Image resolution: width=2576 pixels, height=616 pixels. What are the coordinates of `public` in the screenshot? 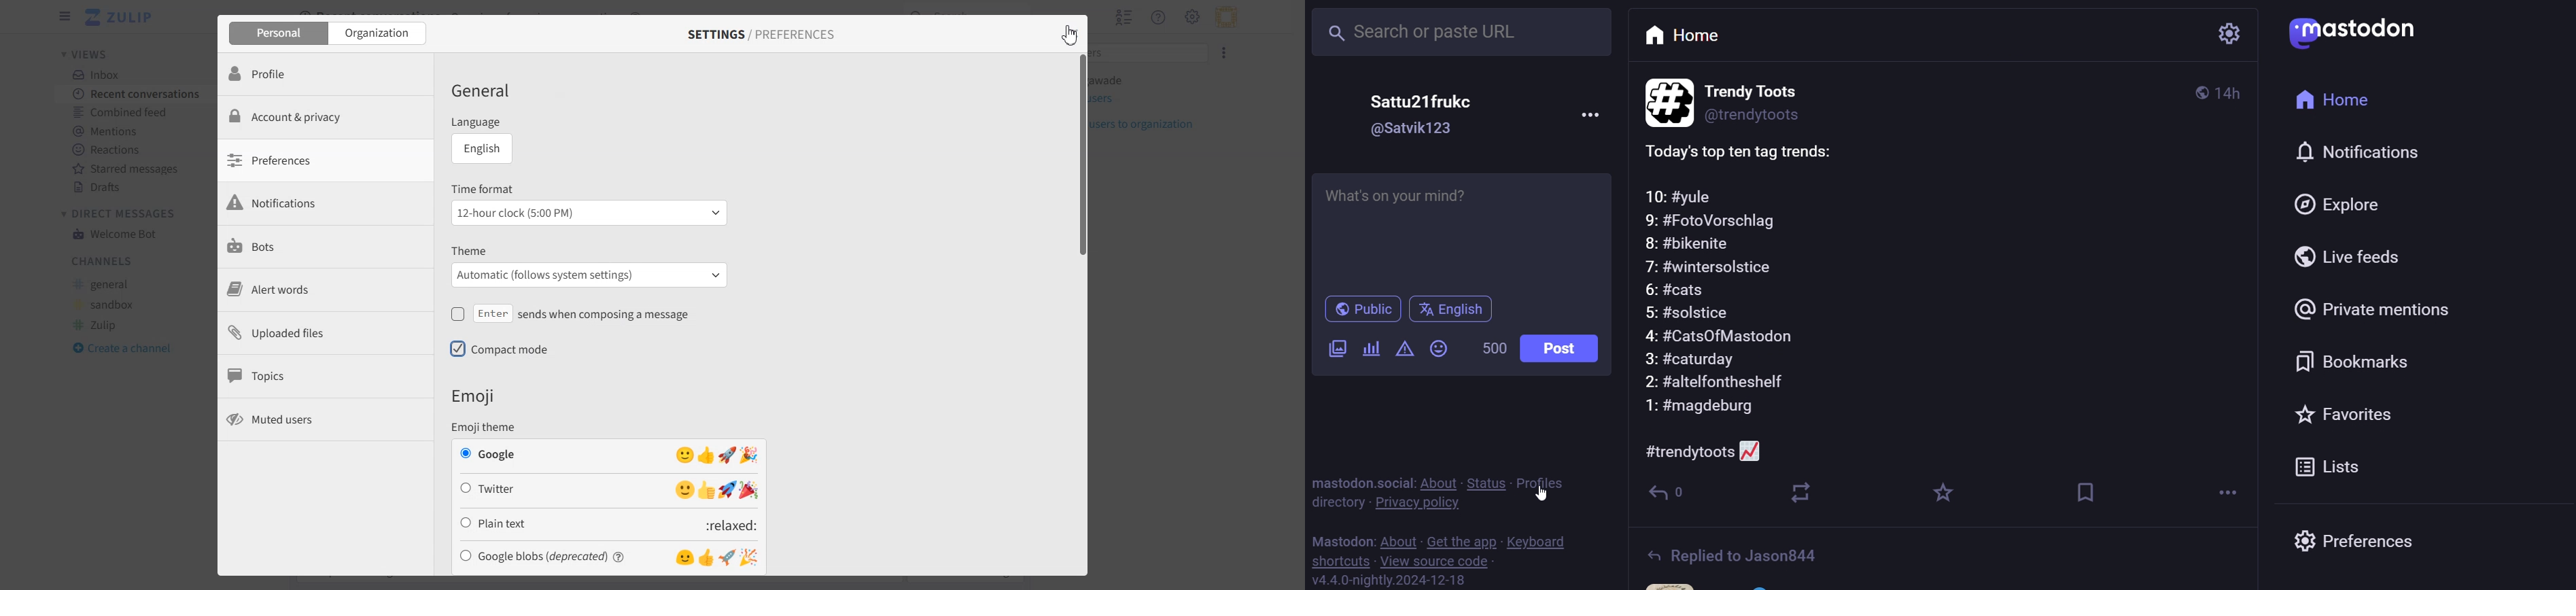 It's located at (1361, 311).